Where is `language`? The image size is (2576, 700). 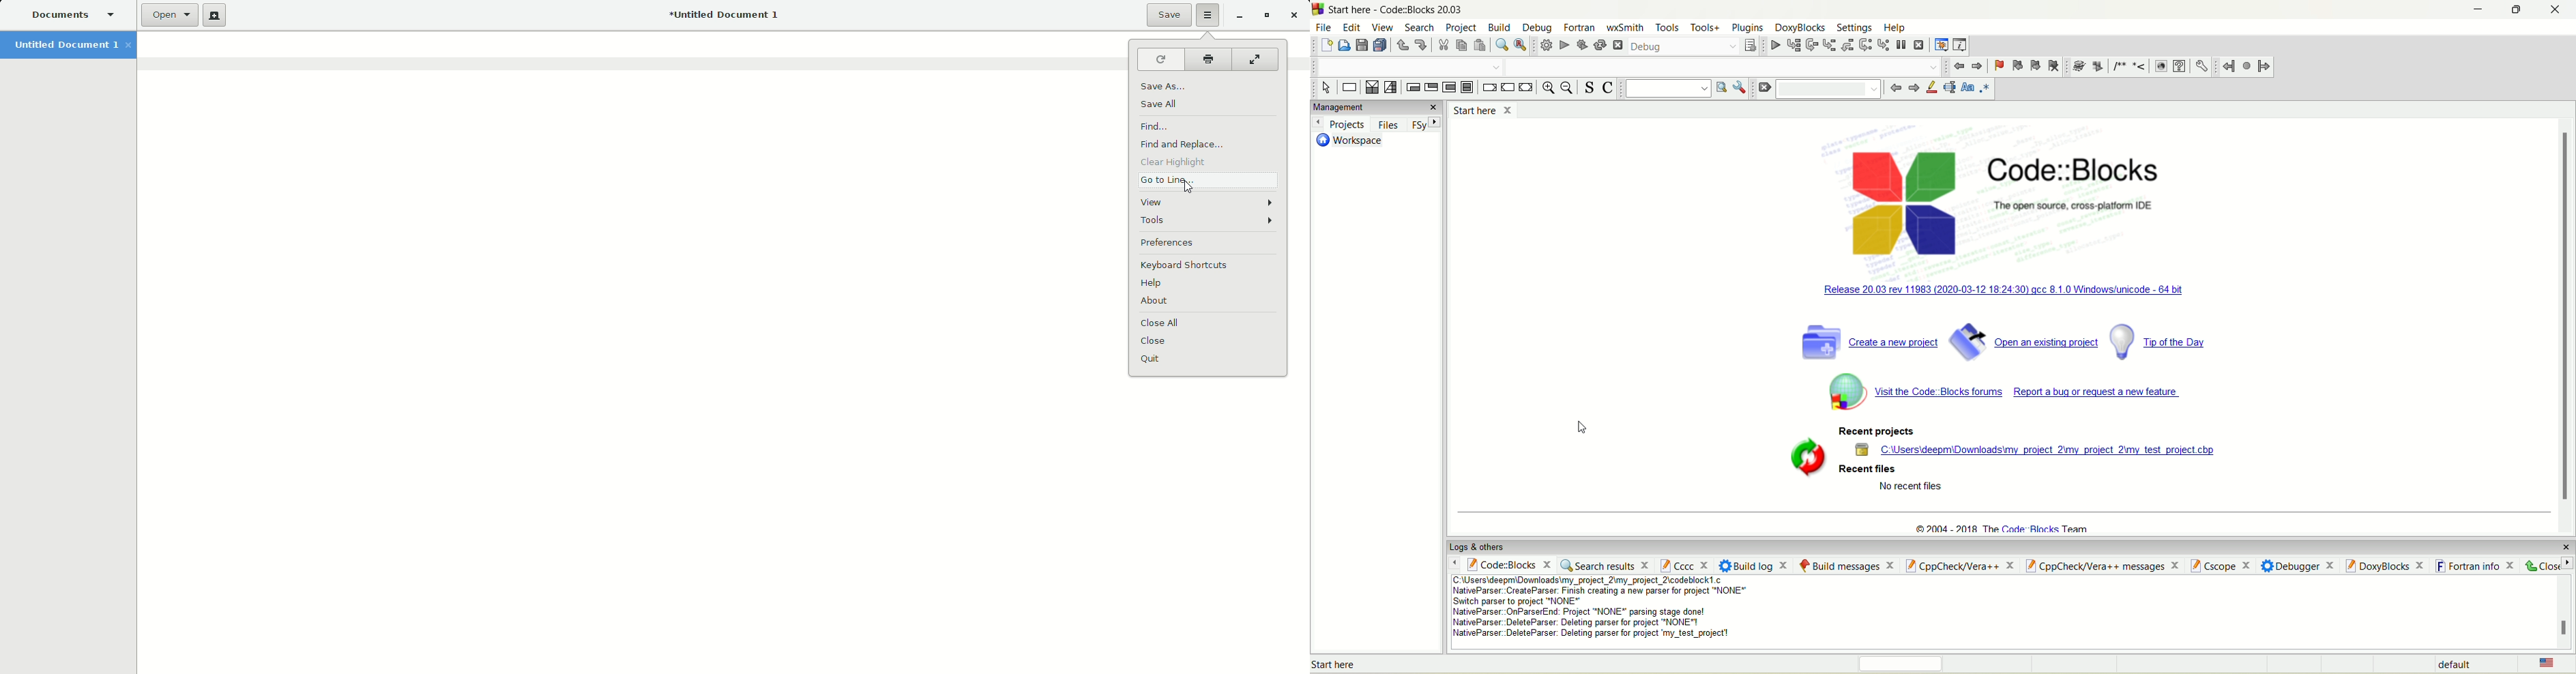 language is located at coordinates (2543, 664).